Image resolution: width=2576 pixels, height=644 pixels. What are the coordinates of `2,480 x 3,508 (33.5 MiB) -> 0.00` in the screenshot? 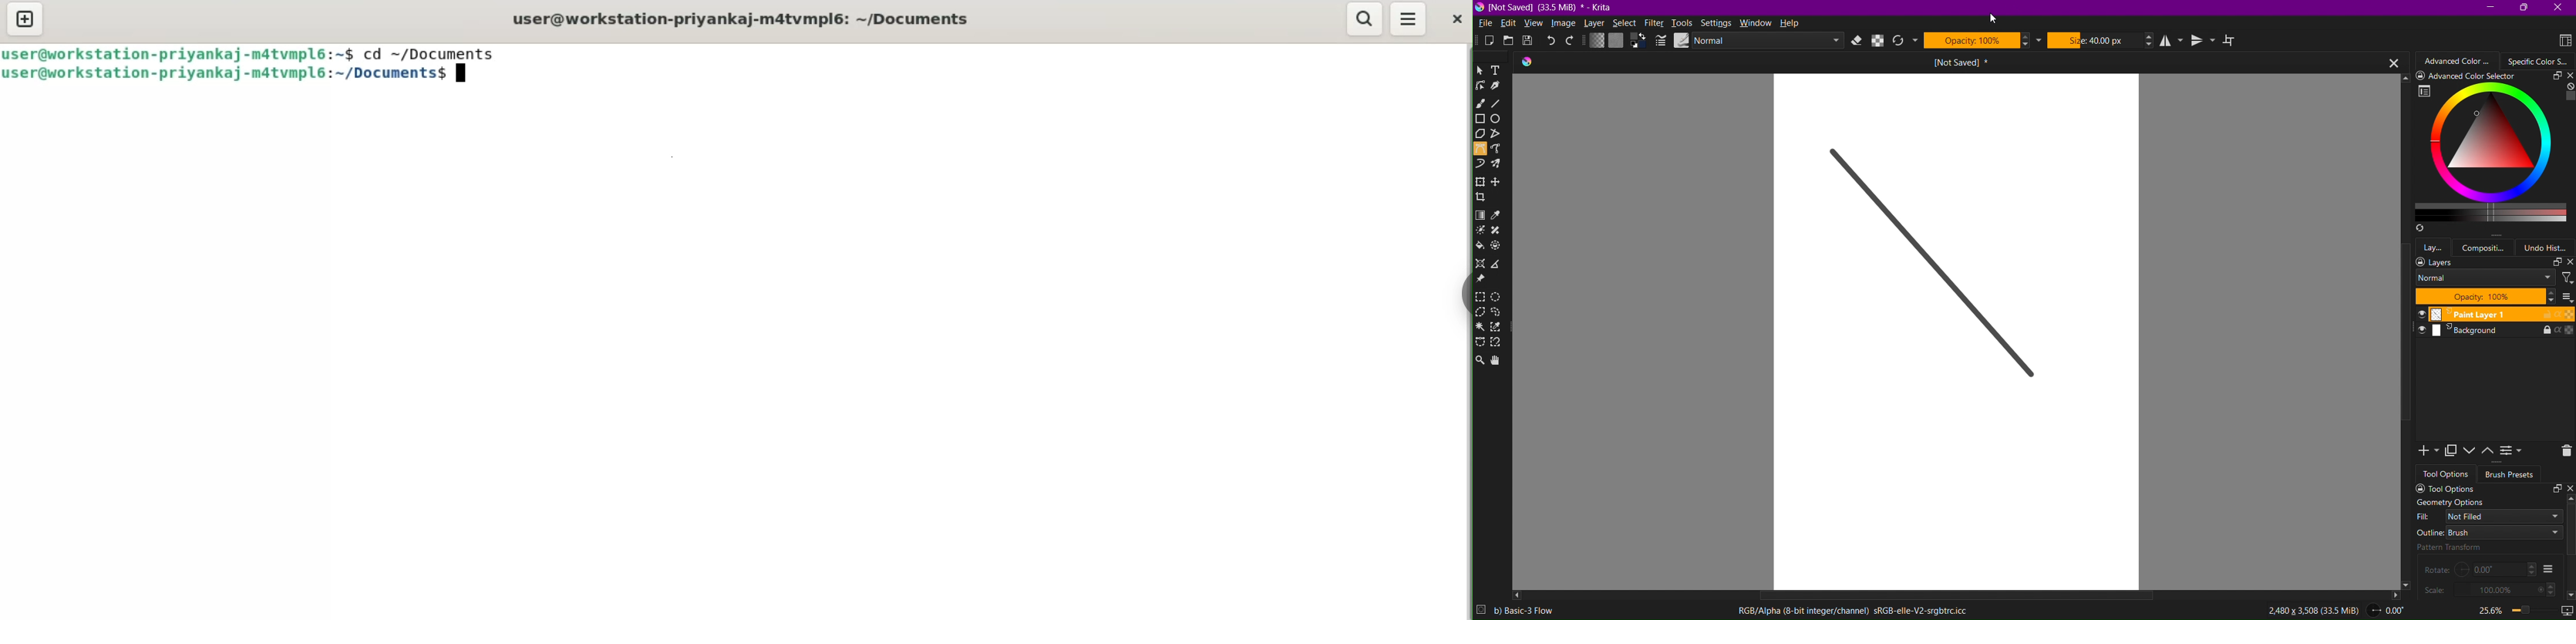 It's located at (2332, 612).